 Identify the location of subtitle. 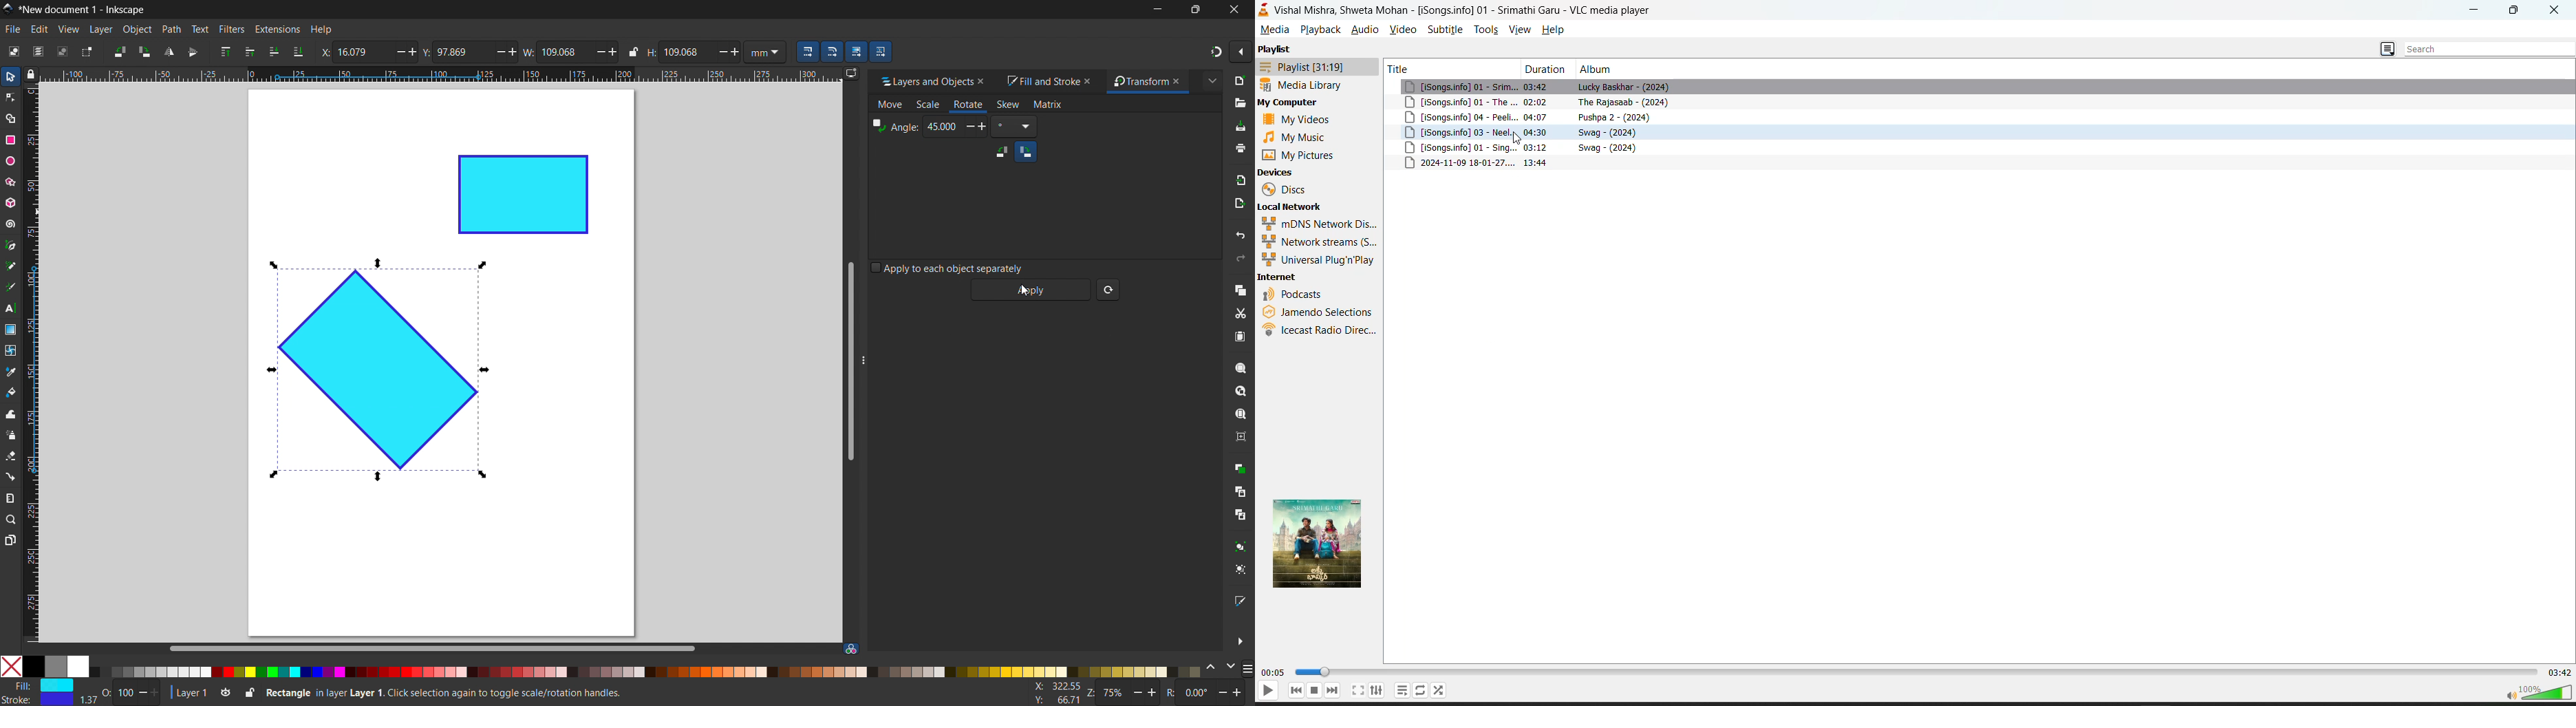
(1446, 29).